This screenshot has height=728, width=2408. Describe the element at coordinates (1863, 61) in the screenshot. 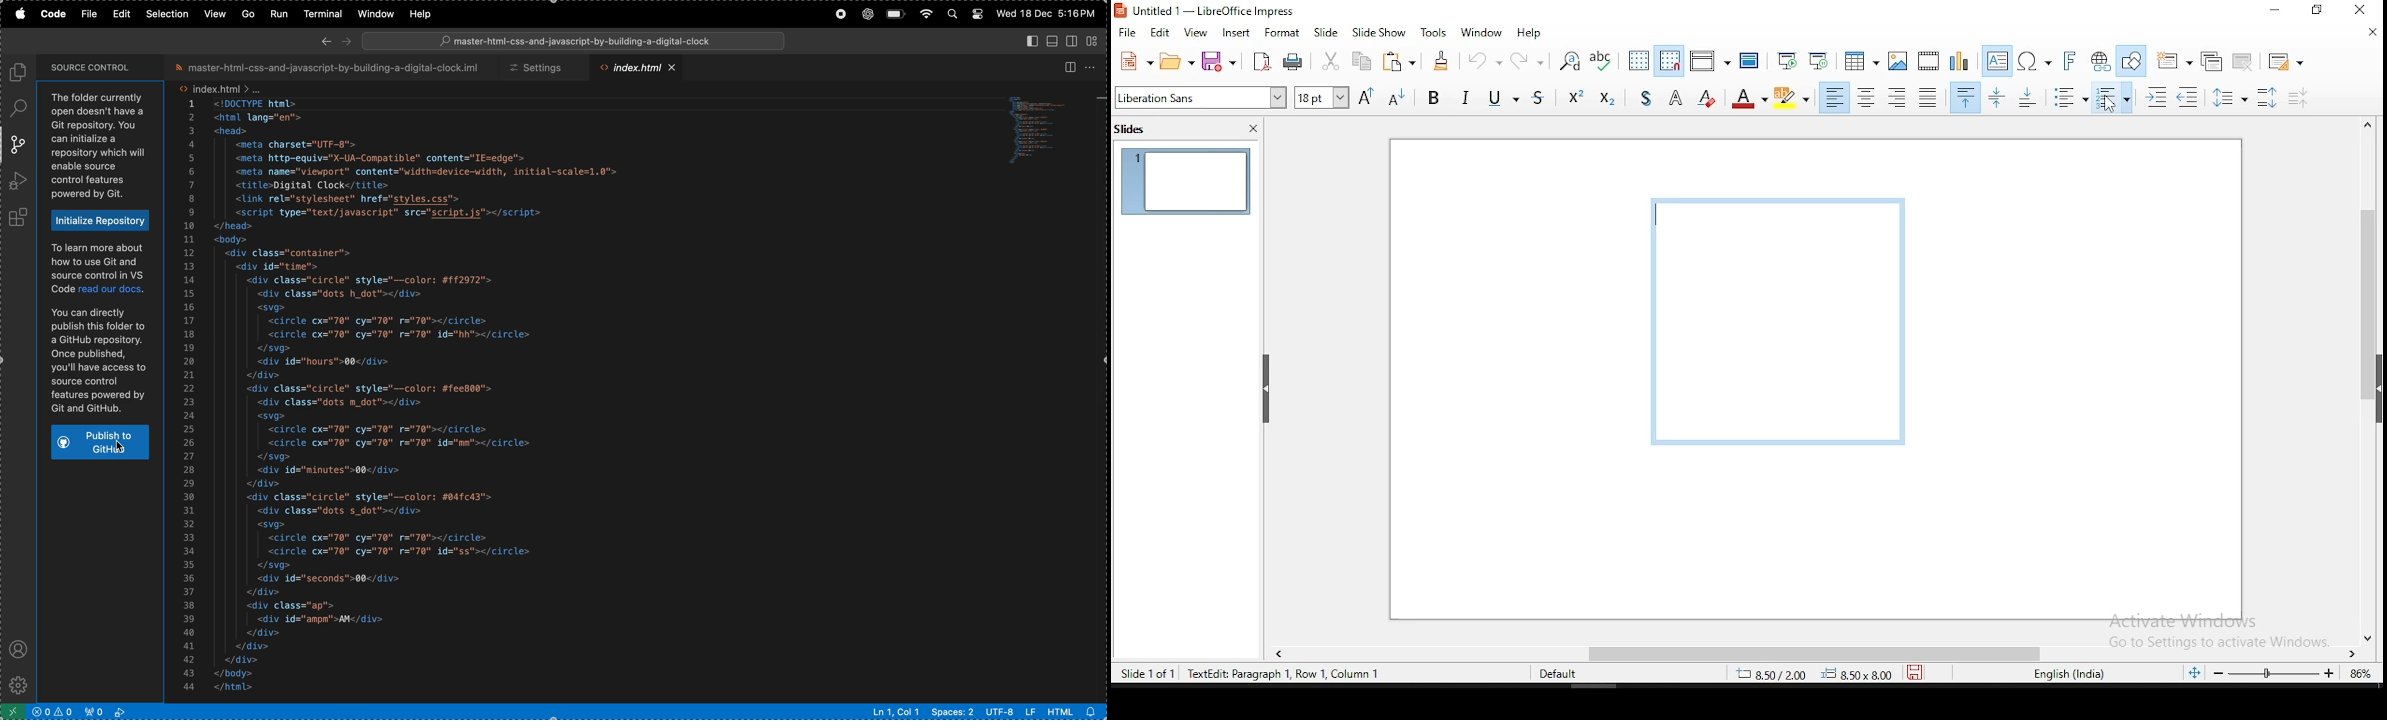

I see `tables` at that location.